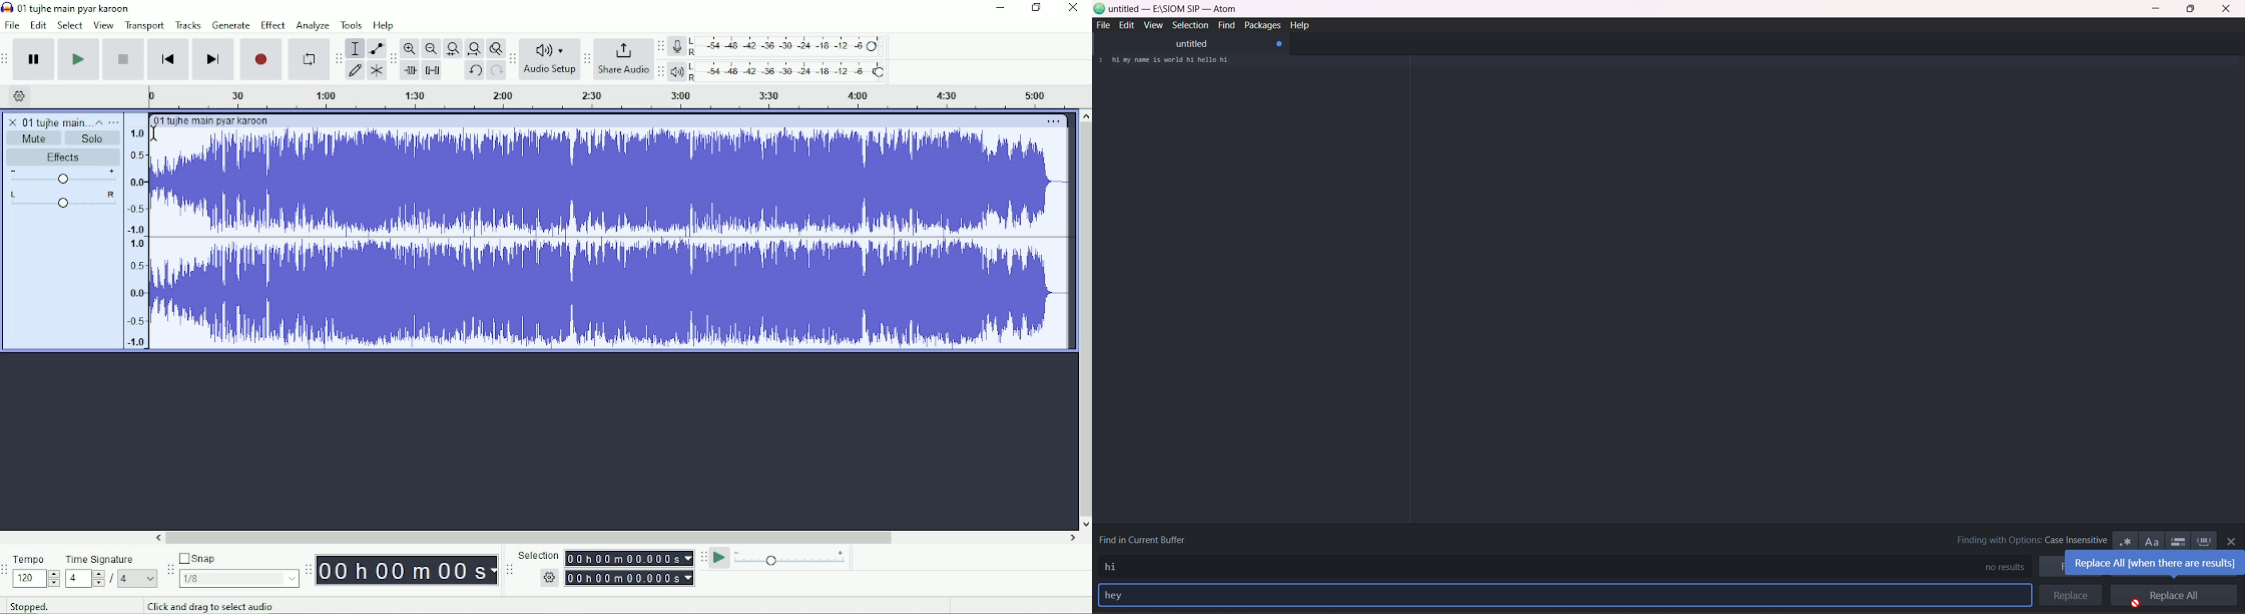 This screenshot has width=2268, height=616. I want to click on find type area, so click(1549, 565).